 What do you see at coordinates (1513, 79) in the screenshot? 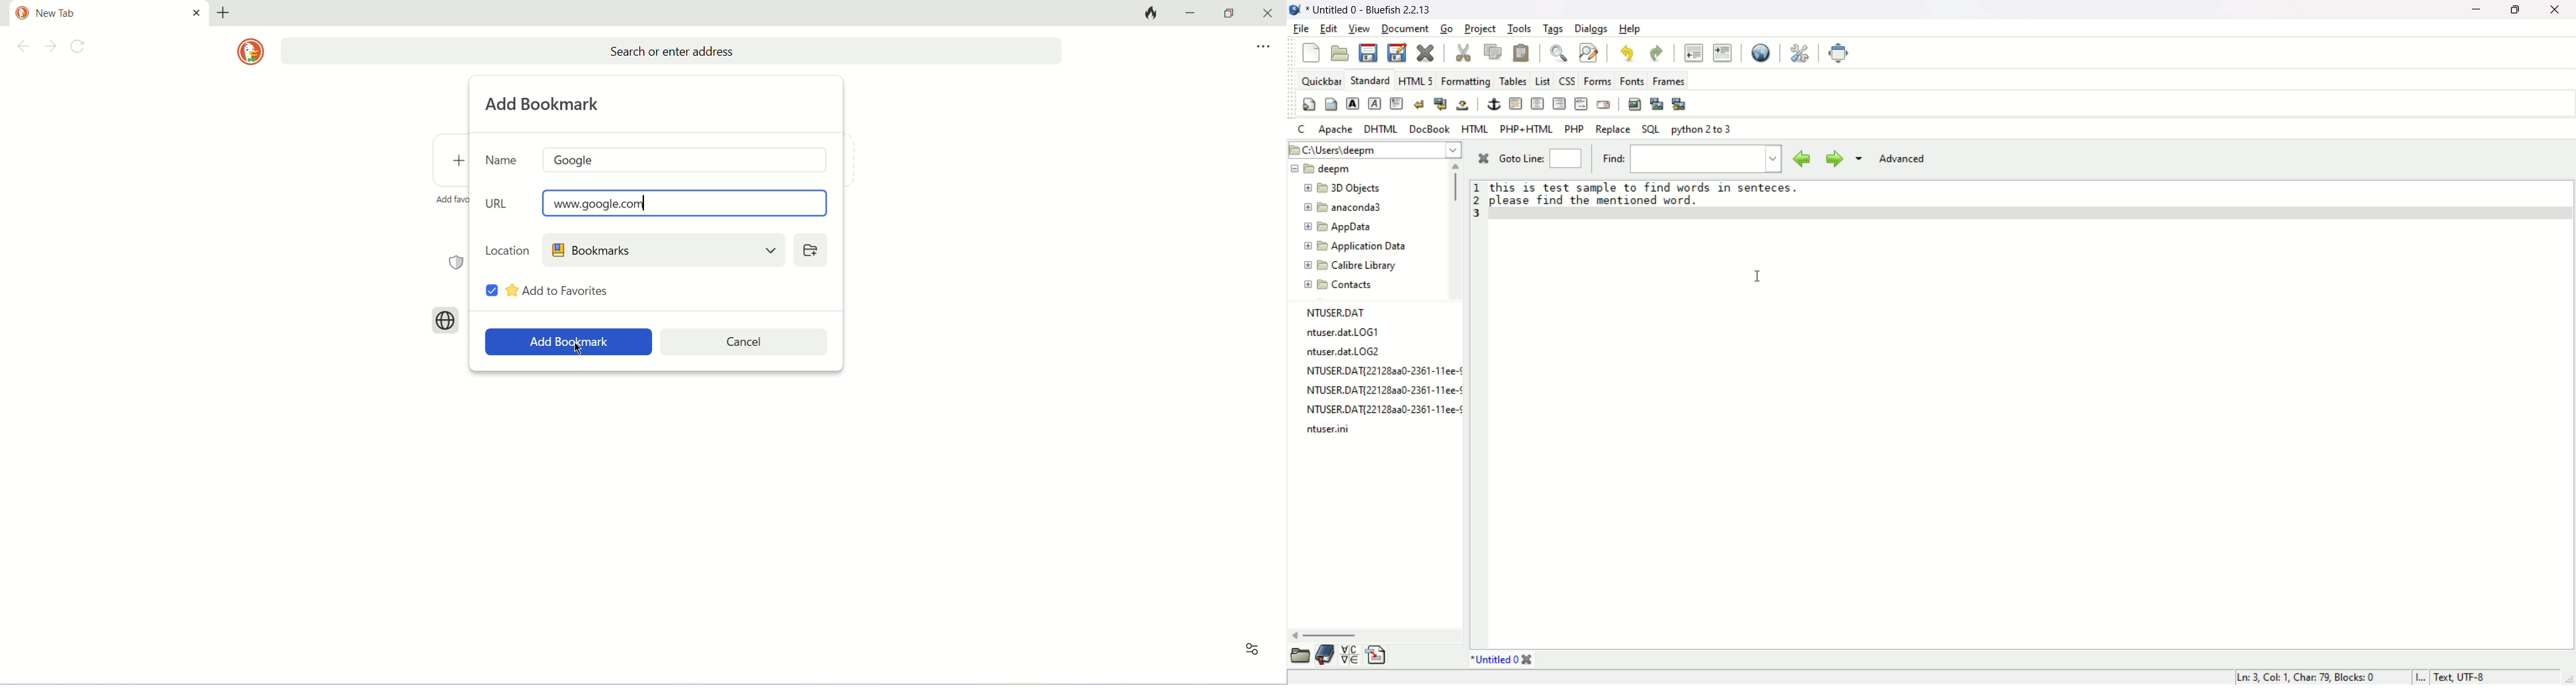
I see `tables` at bounding box center [1513, 79].